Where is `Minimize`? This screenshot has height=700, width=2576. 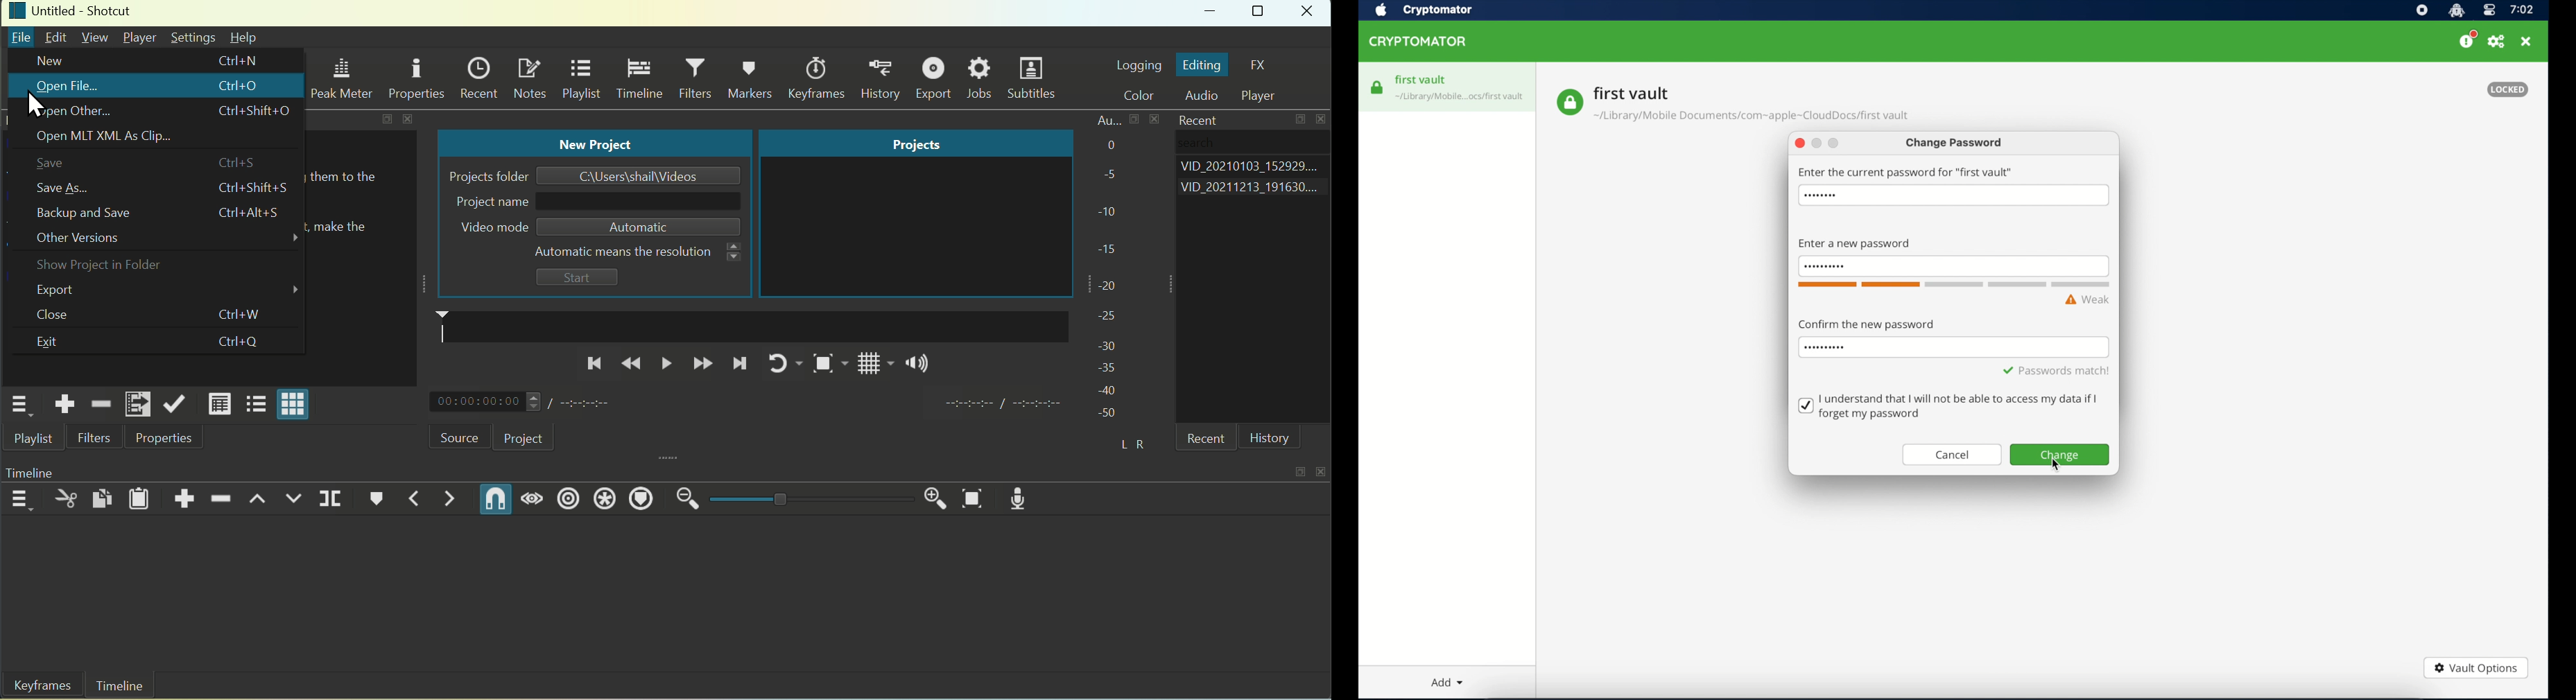
Minimize is located at coordinates (1212, 14).